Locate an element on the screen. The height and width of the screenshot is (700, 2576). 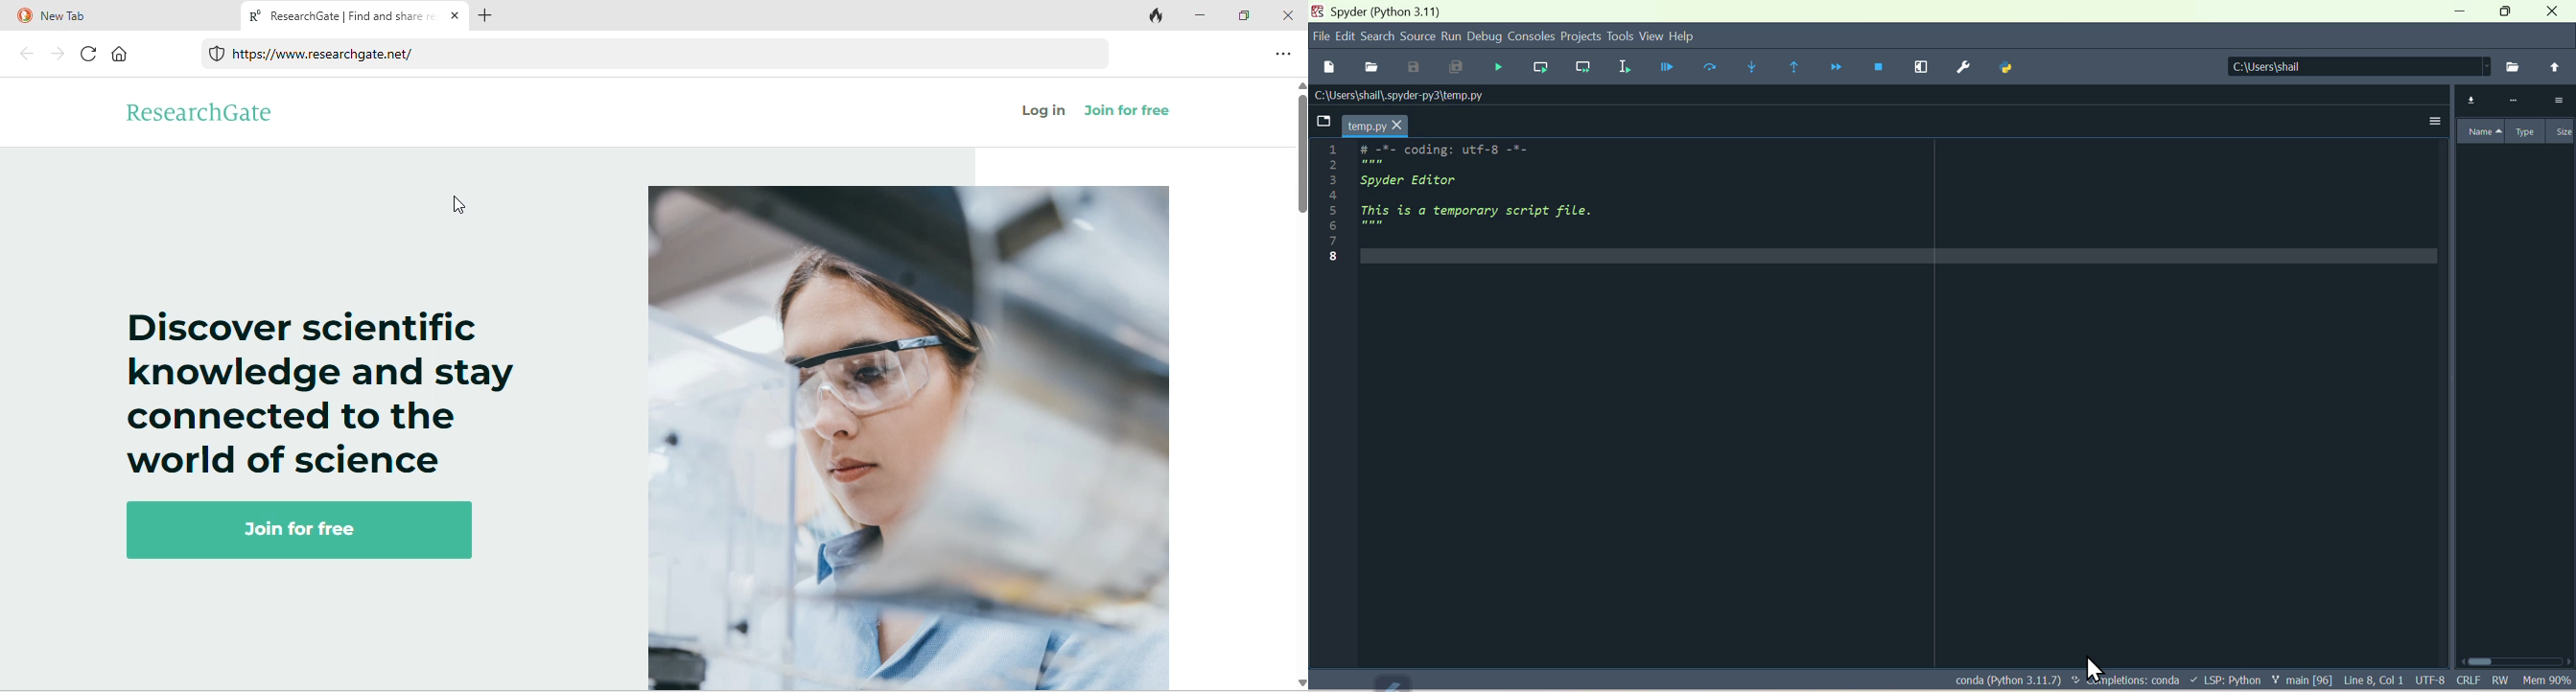
More options is located at coordinates (2426, 125).